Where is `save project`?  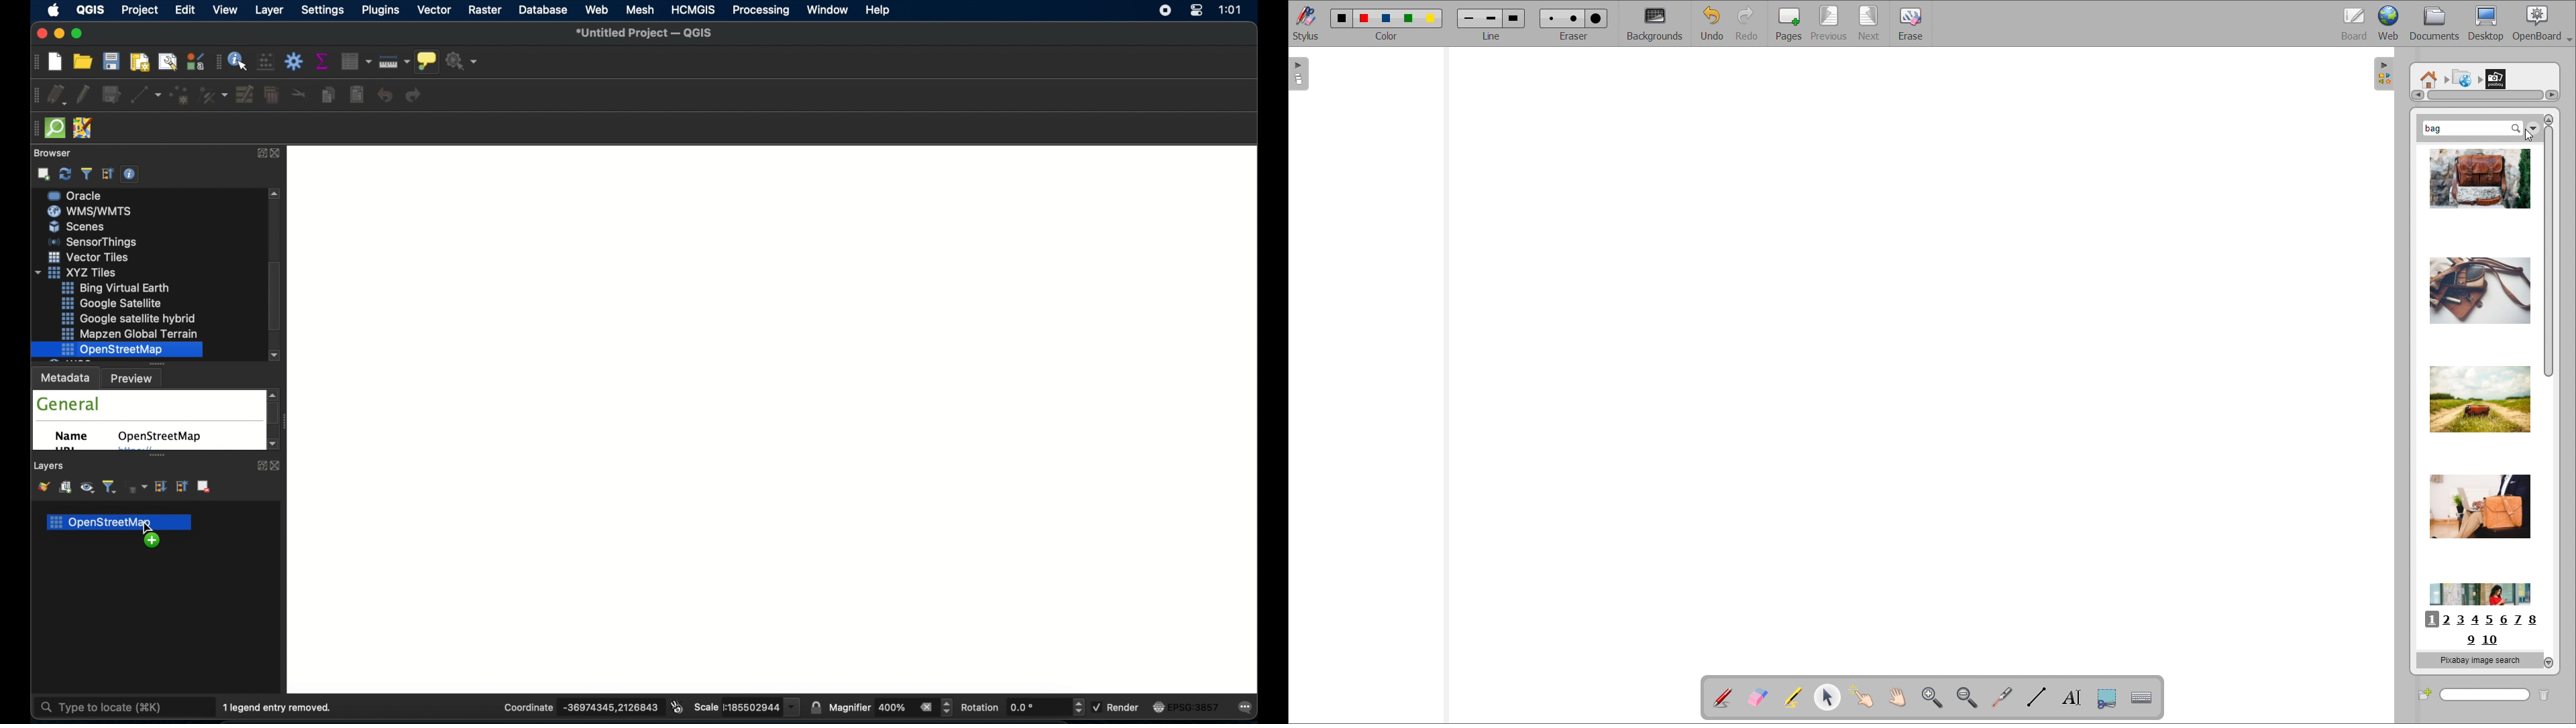 save project is located at coordinates (112, 63).